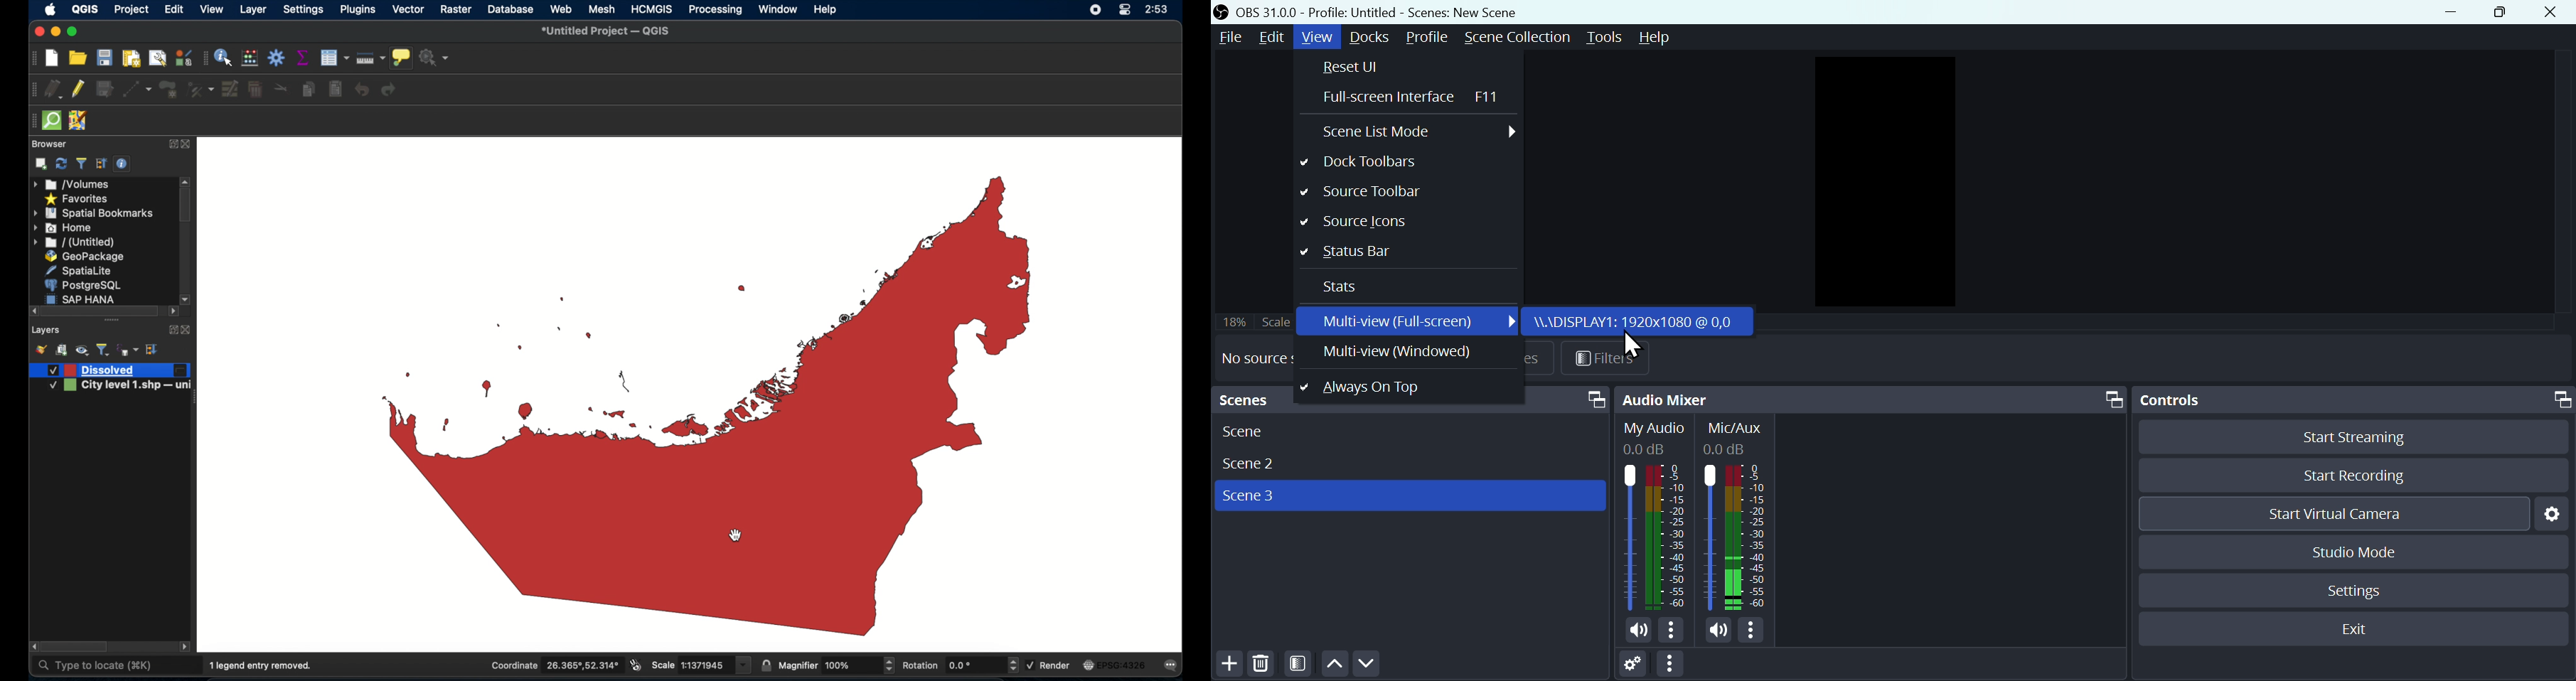  What do you see at coordinates (1664, 38) in the screenshot?
I see `Help` at bounding box center [1664, 38].